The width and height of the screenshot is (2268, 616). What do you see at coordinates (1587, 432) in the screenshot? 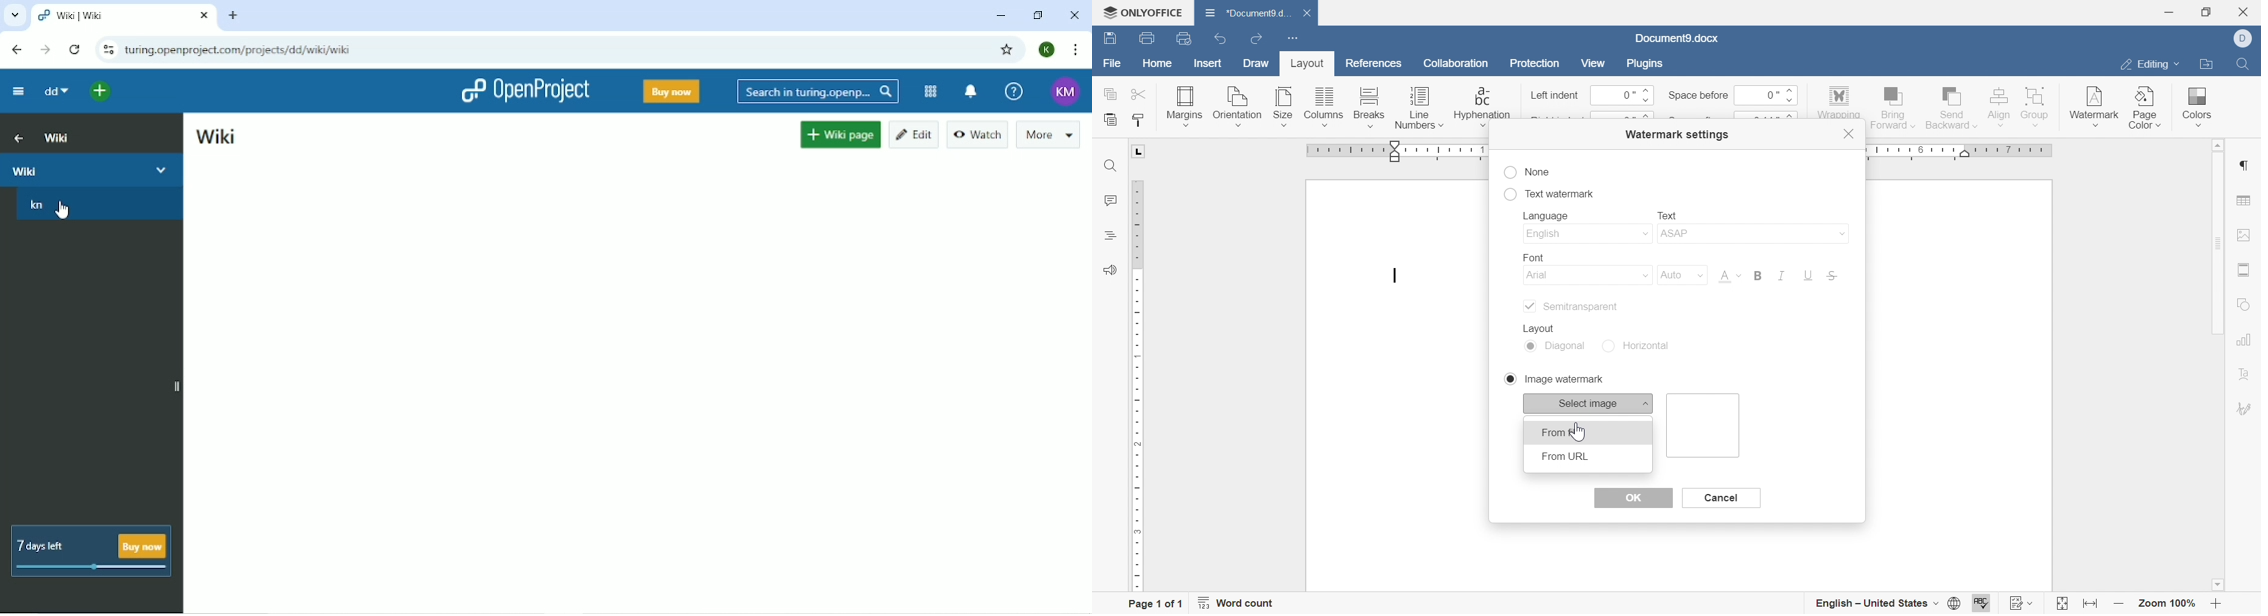
I see `cursor` at bounding box center [1587, 432].